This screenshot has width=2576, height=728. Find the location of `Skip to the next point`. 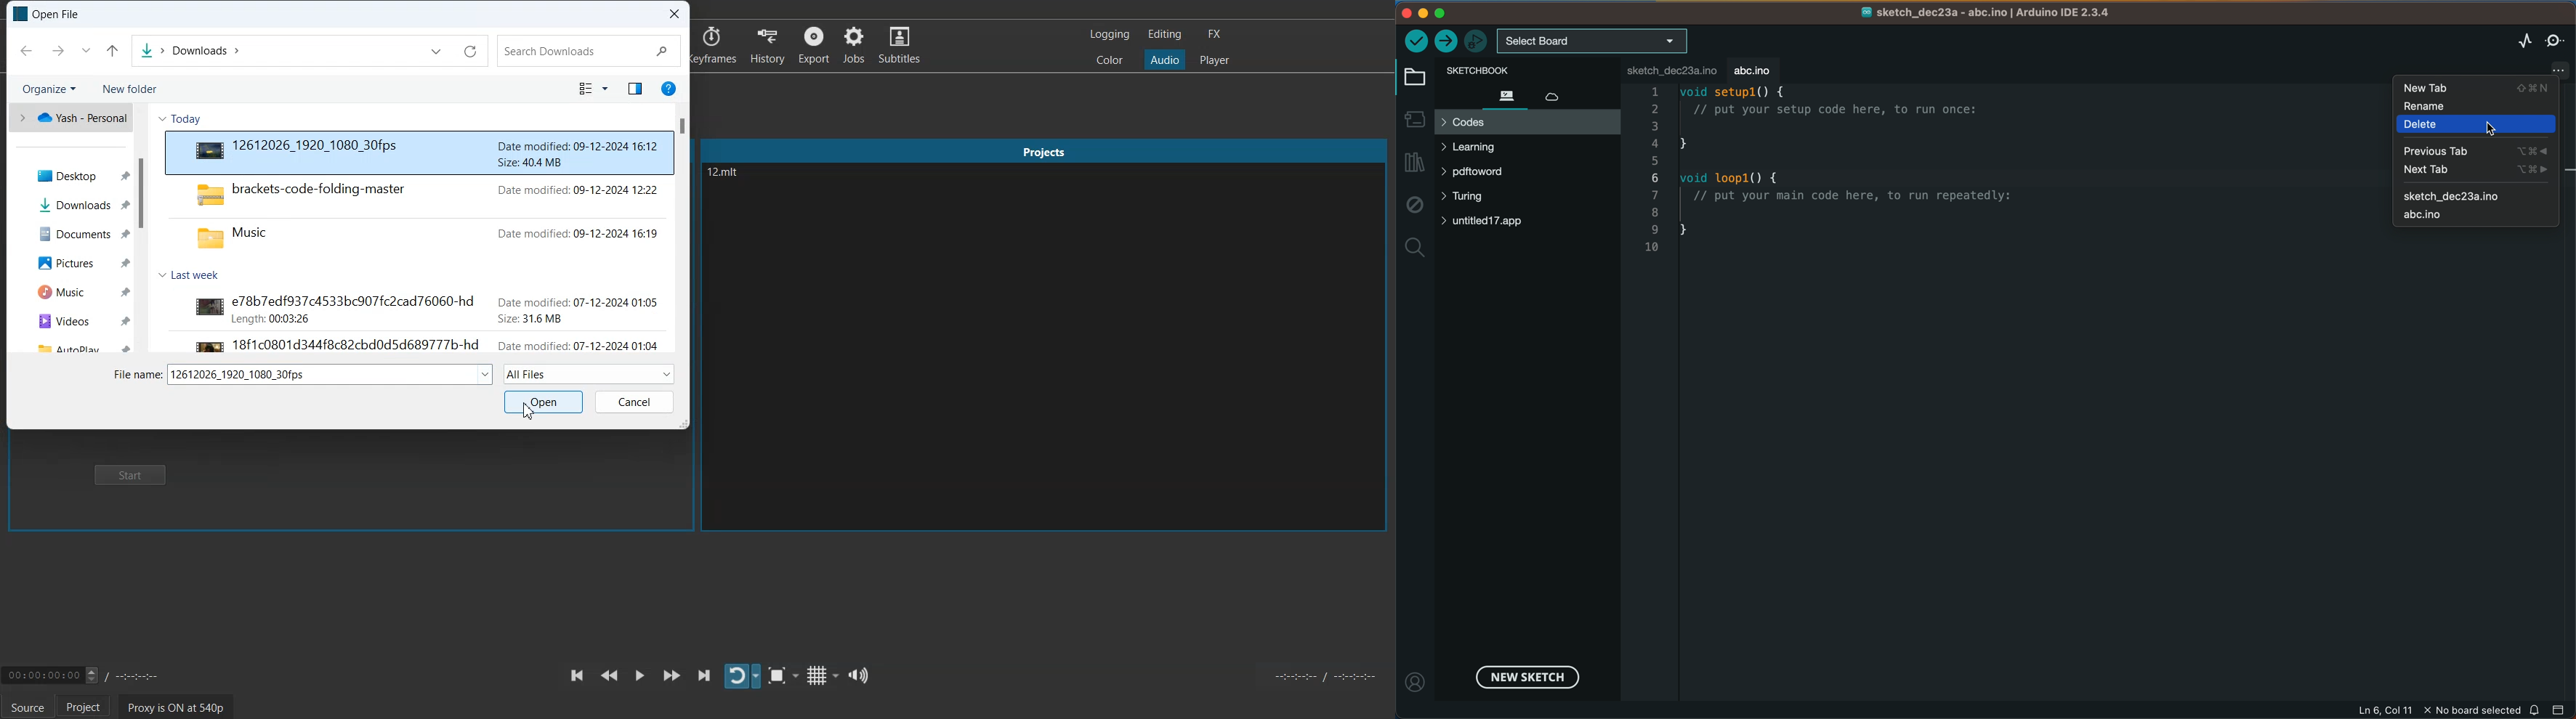

Skip to the next point is located at coordinates (704, 675).